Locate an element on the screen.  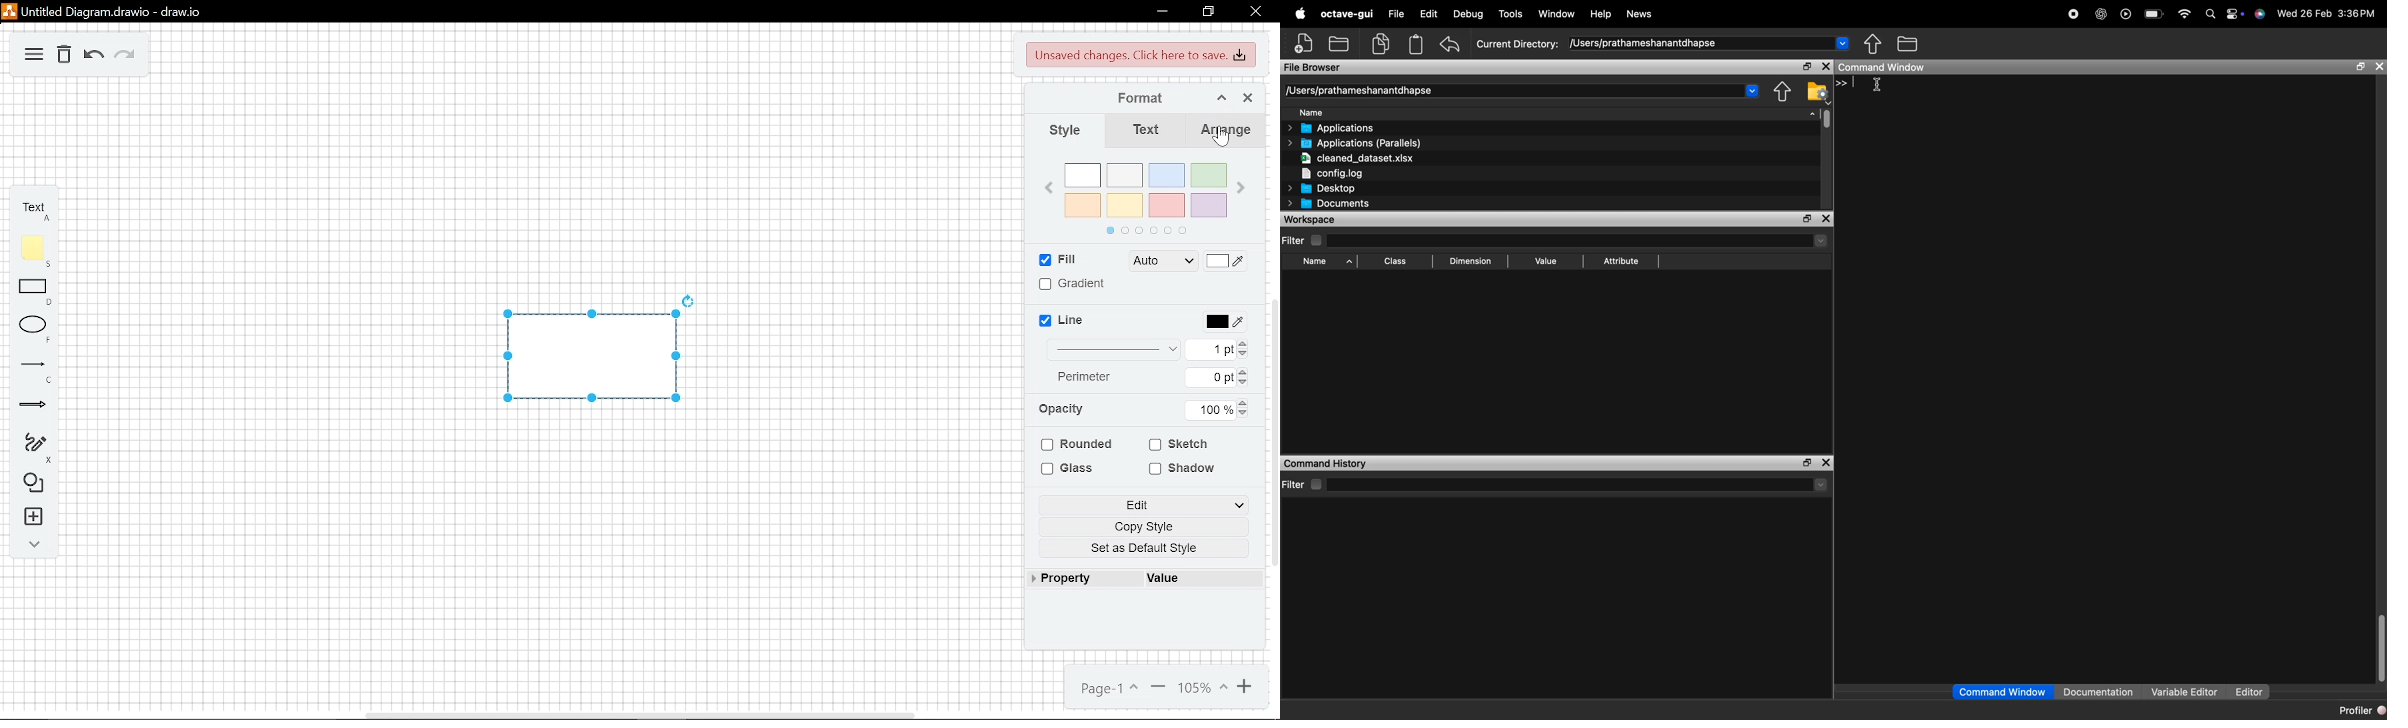
line style is located at coordinates (1117, 349).